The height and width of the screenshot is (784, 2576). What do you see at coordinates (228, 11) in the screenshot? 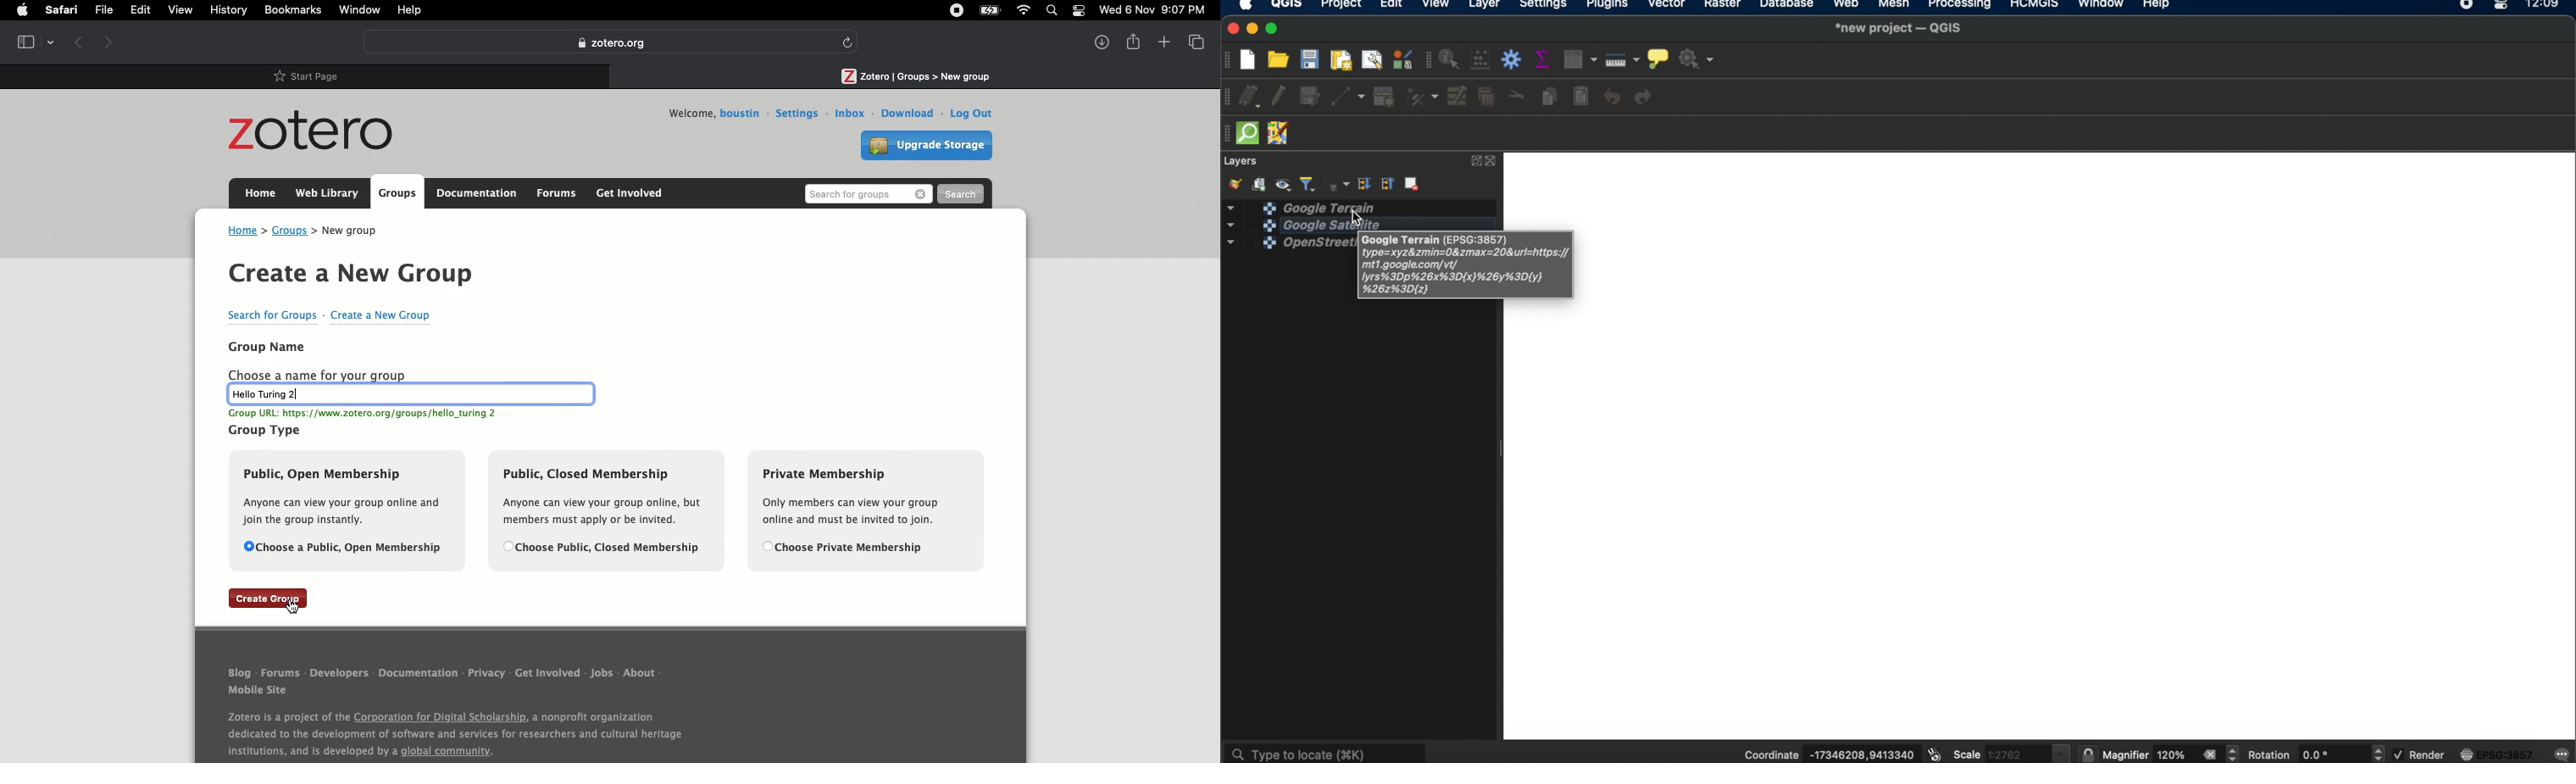
I see `History` at bounding box center [228, 11].